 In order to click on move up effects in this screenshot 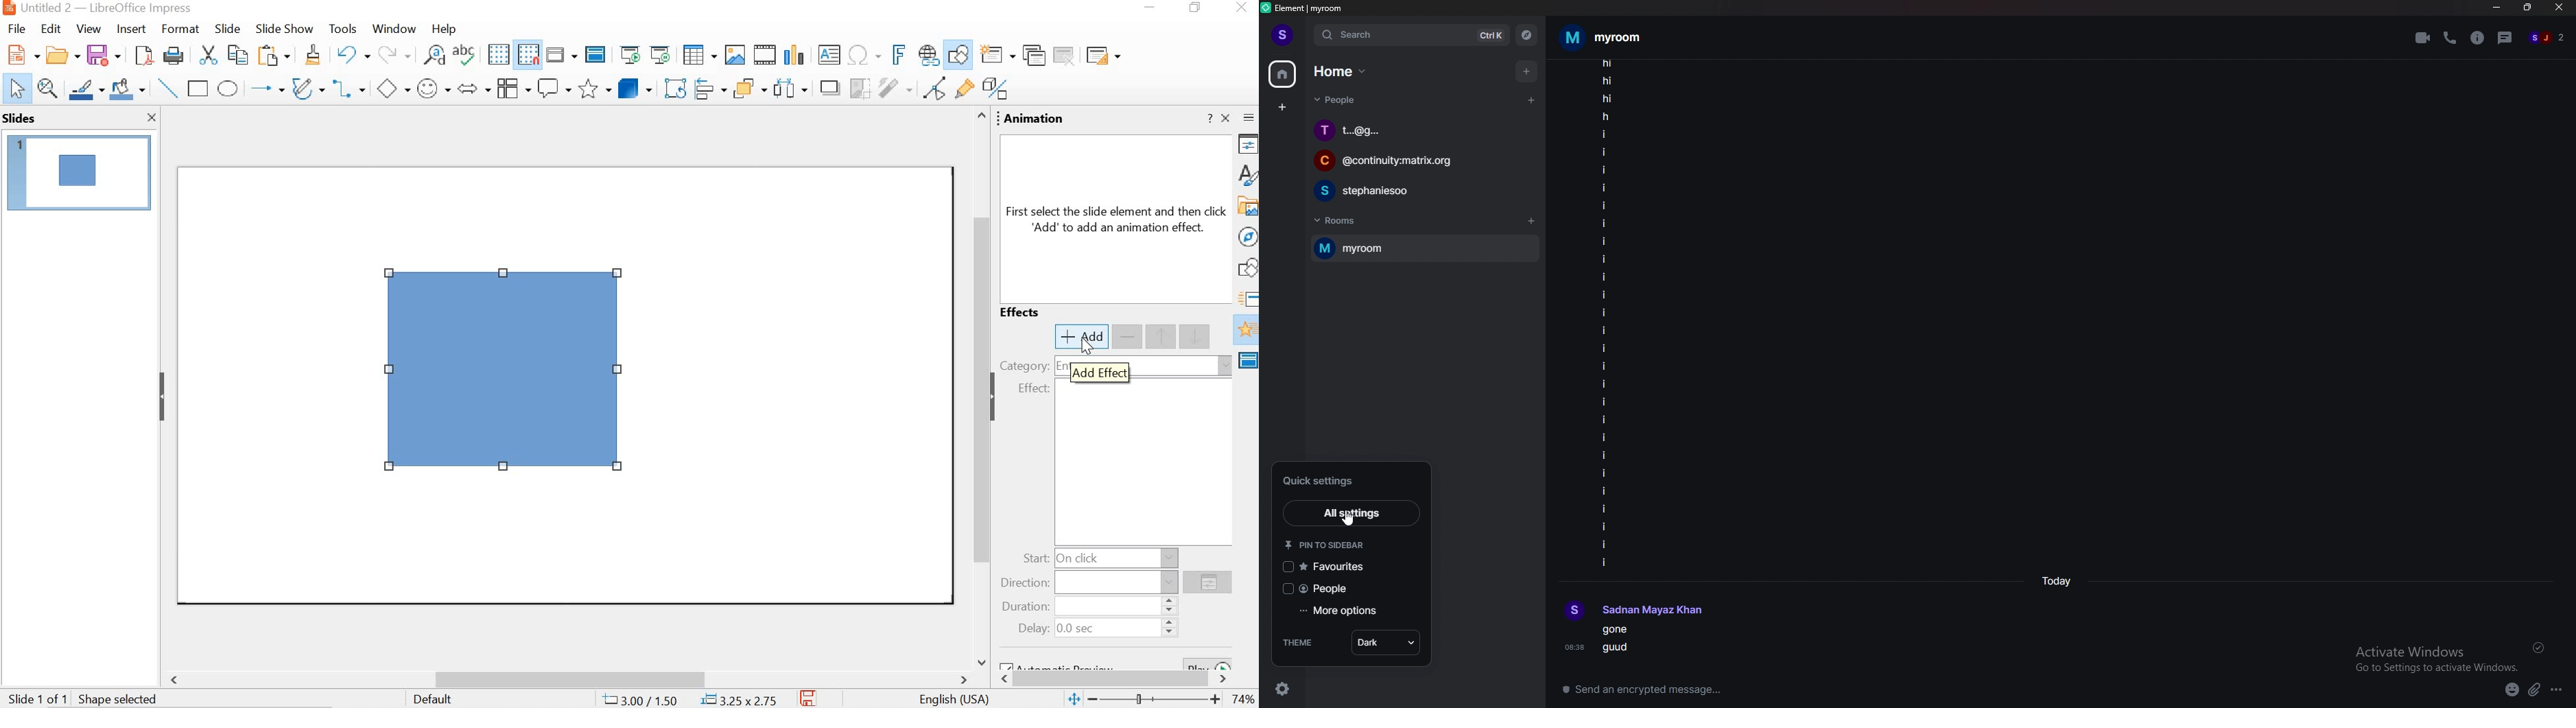, I will do `click(1182, 336)`.